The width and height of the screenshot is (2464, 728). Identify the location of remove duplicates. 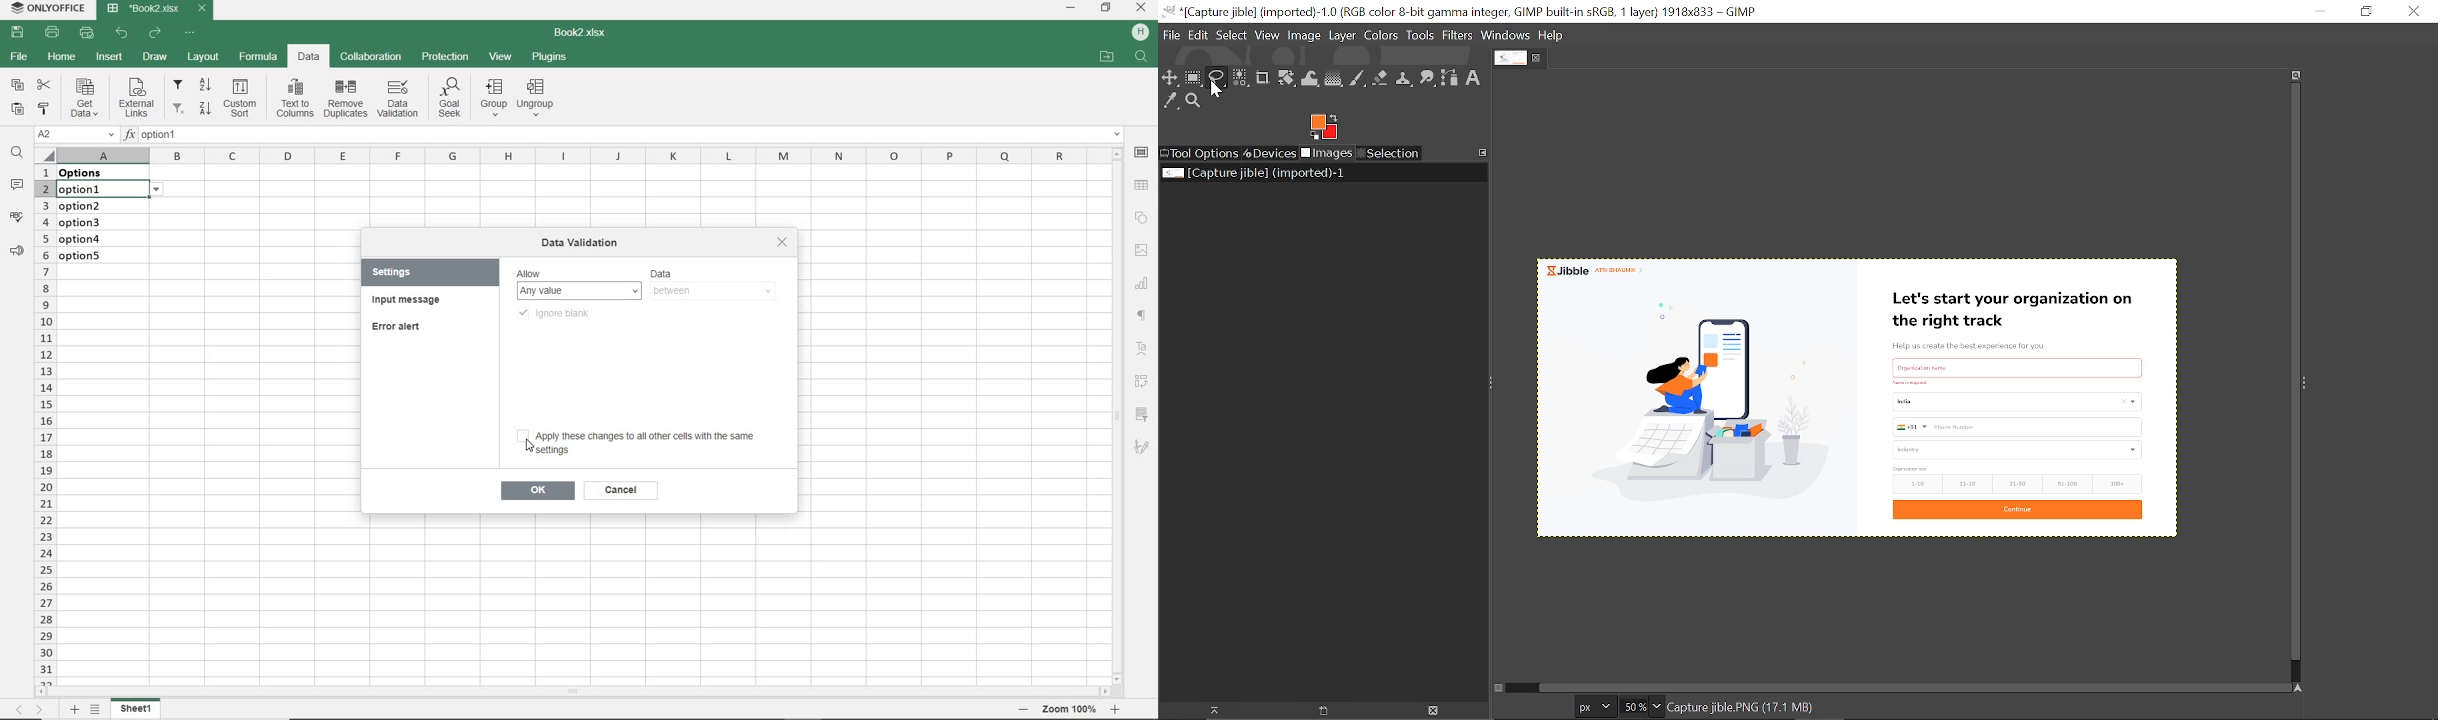
(346, 99).